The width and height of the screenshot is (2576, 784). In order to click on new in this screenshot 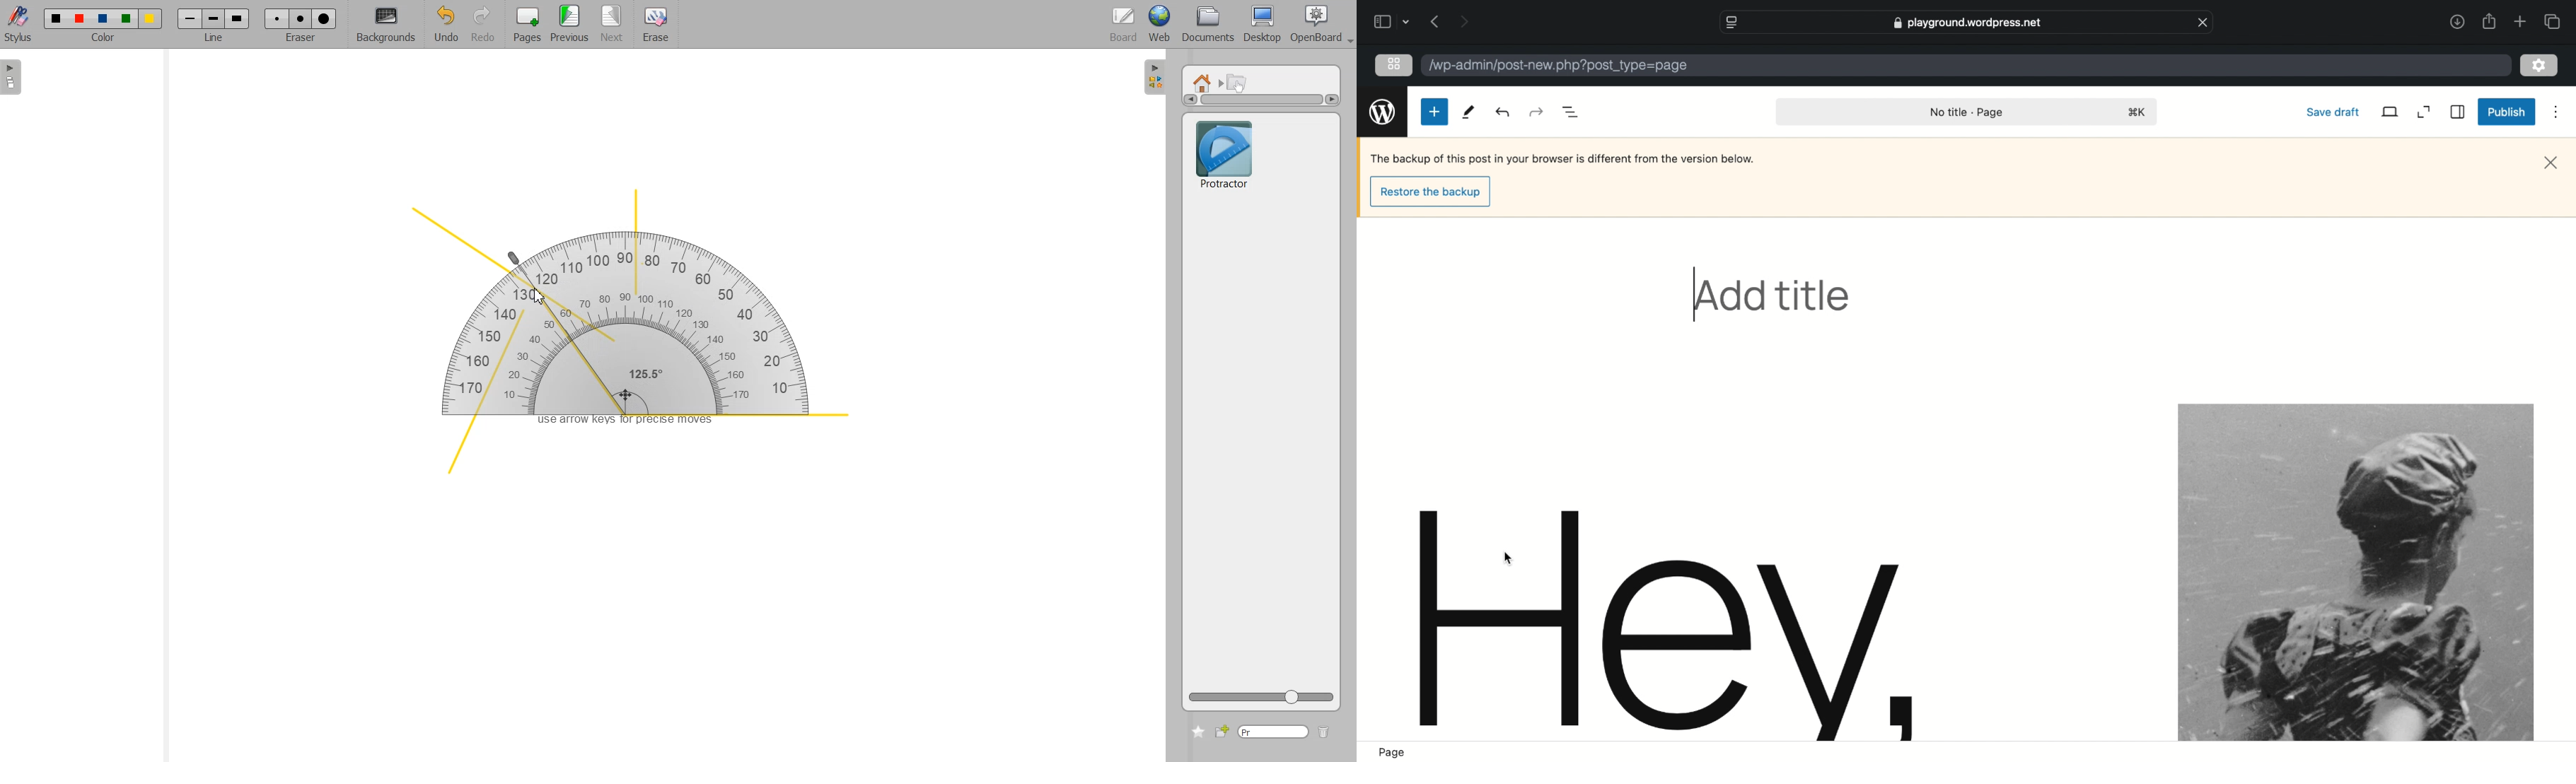, I will do `click(1434, 111)`.